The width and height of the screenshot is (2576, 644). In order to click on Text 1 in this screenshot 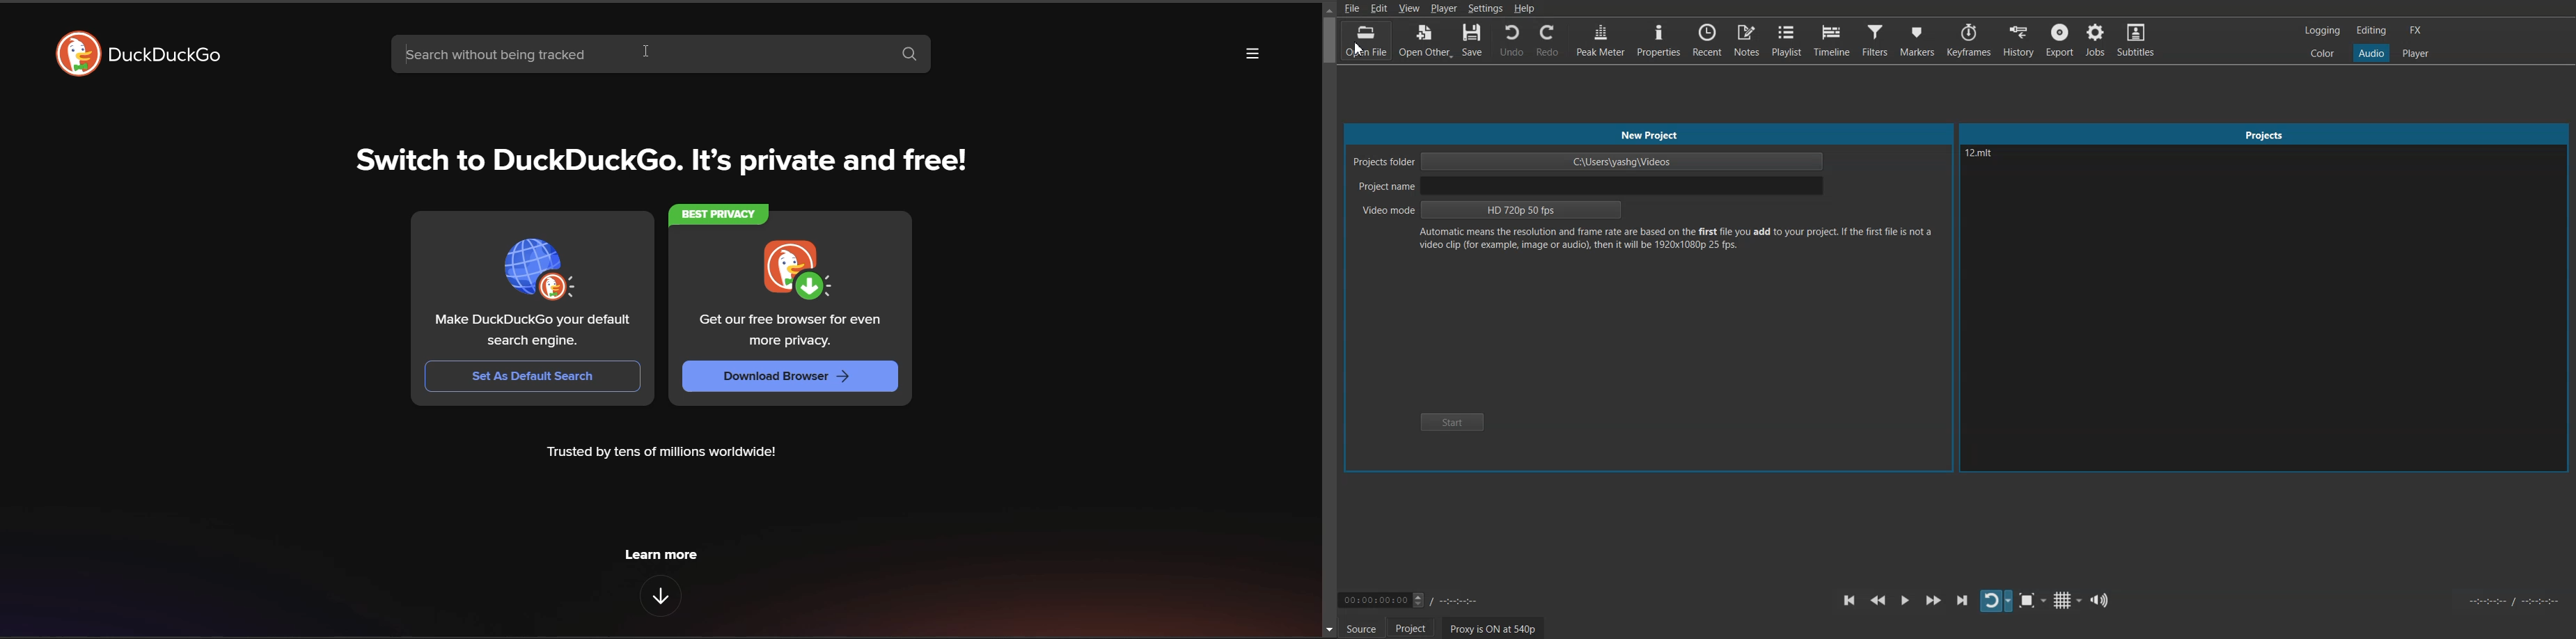, I will do `click(1998, 166)`.